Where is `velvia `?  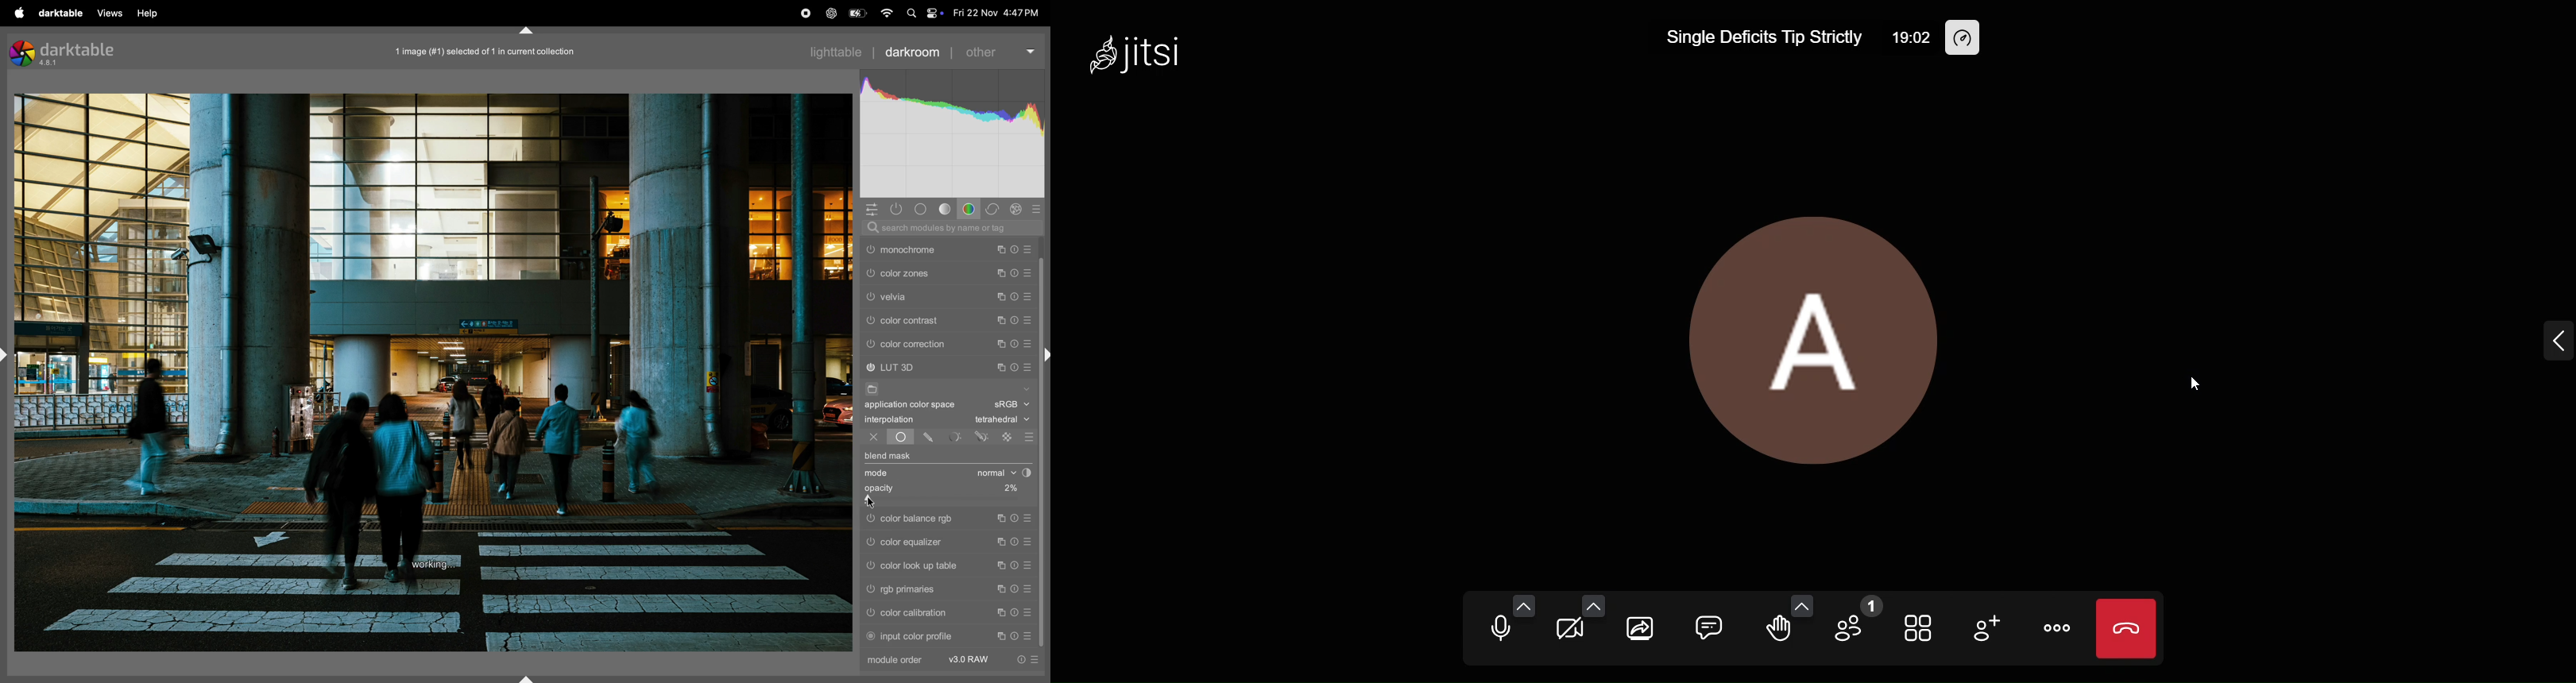 velvia  is located at coordinates (935, 318).